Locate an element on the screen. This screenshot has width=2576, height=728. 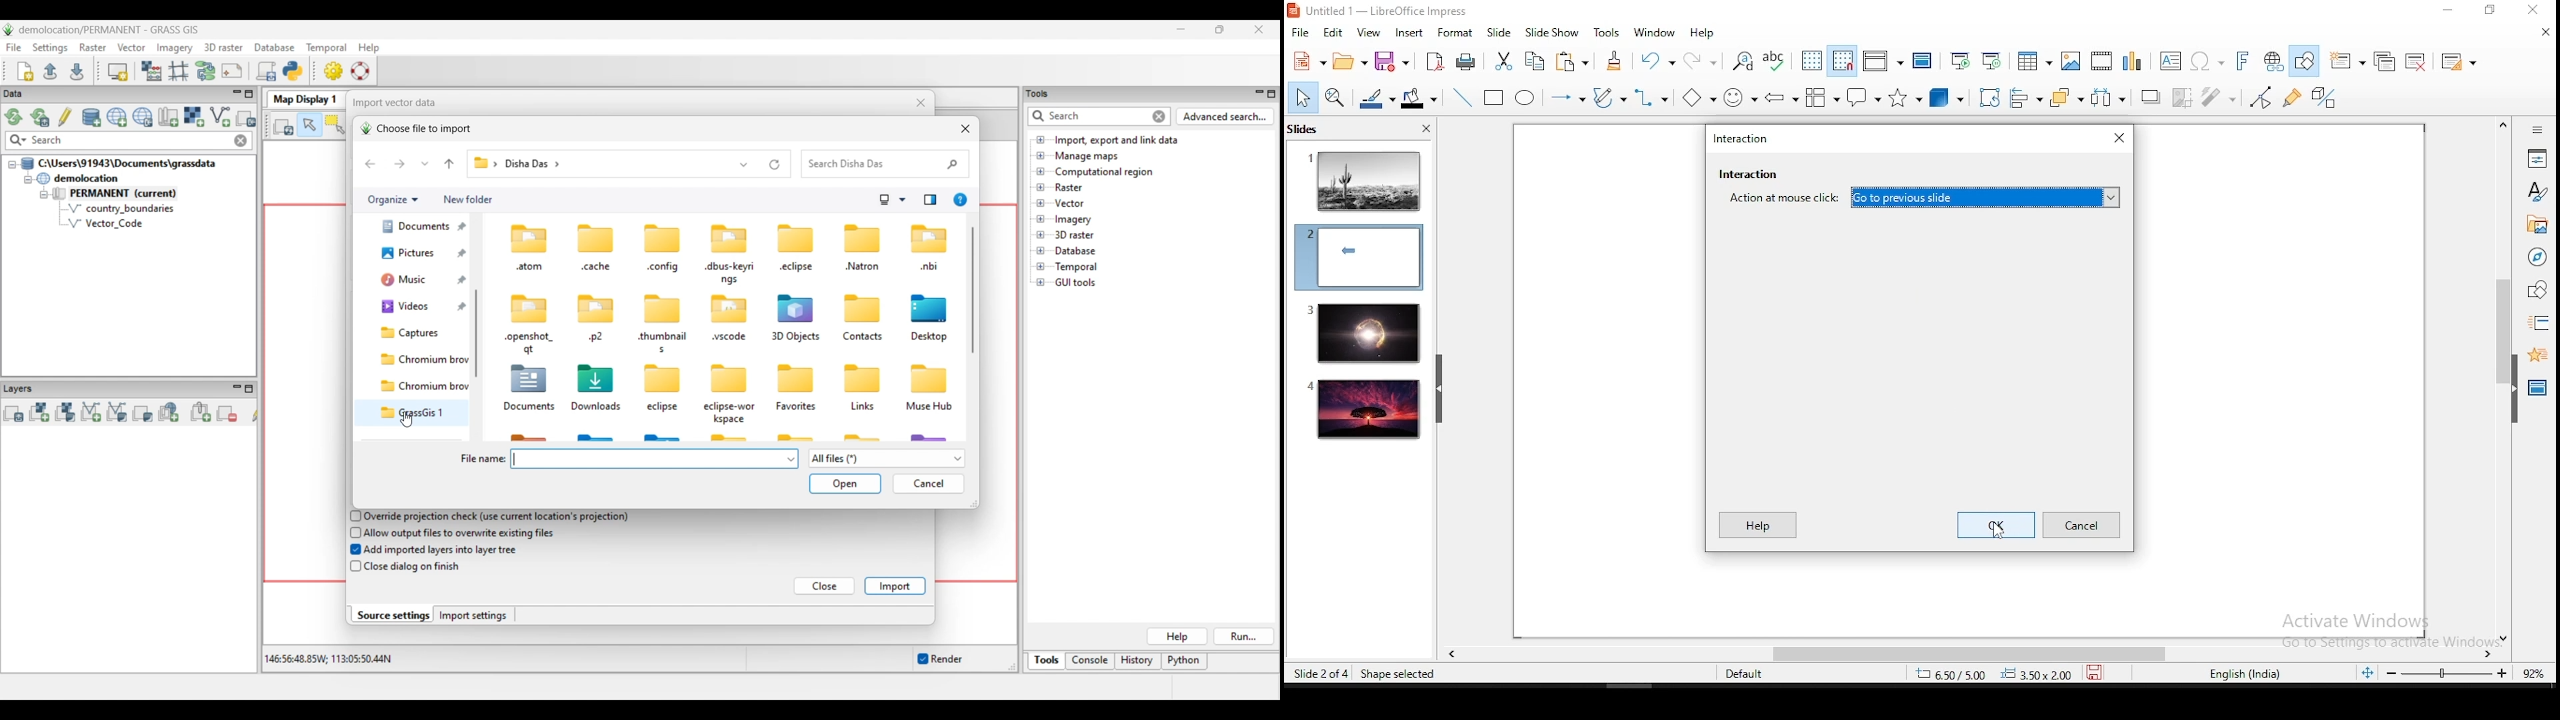
 is located at coordinates (1999, 530).